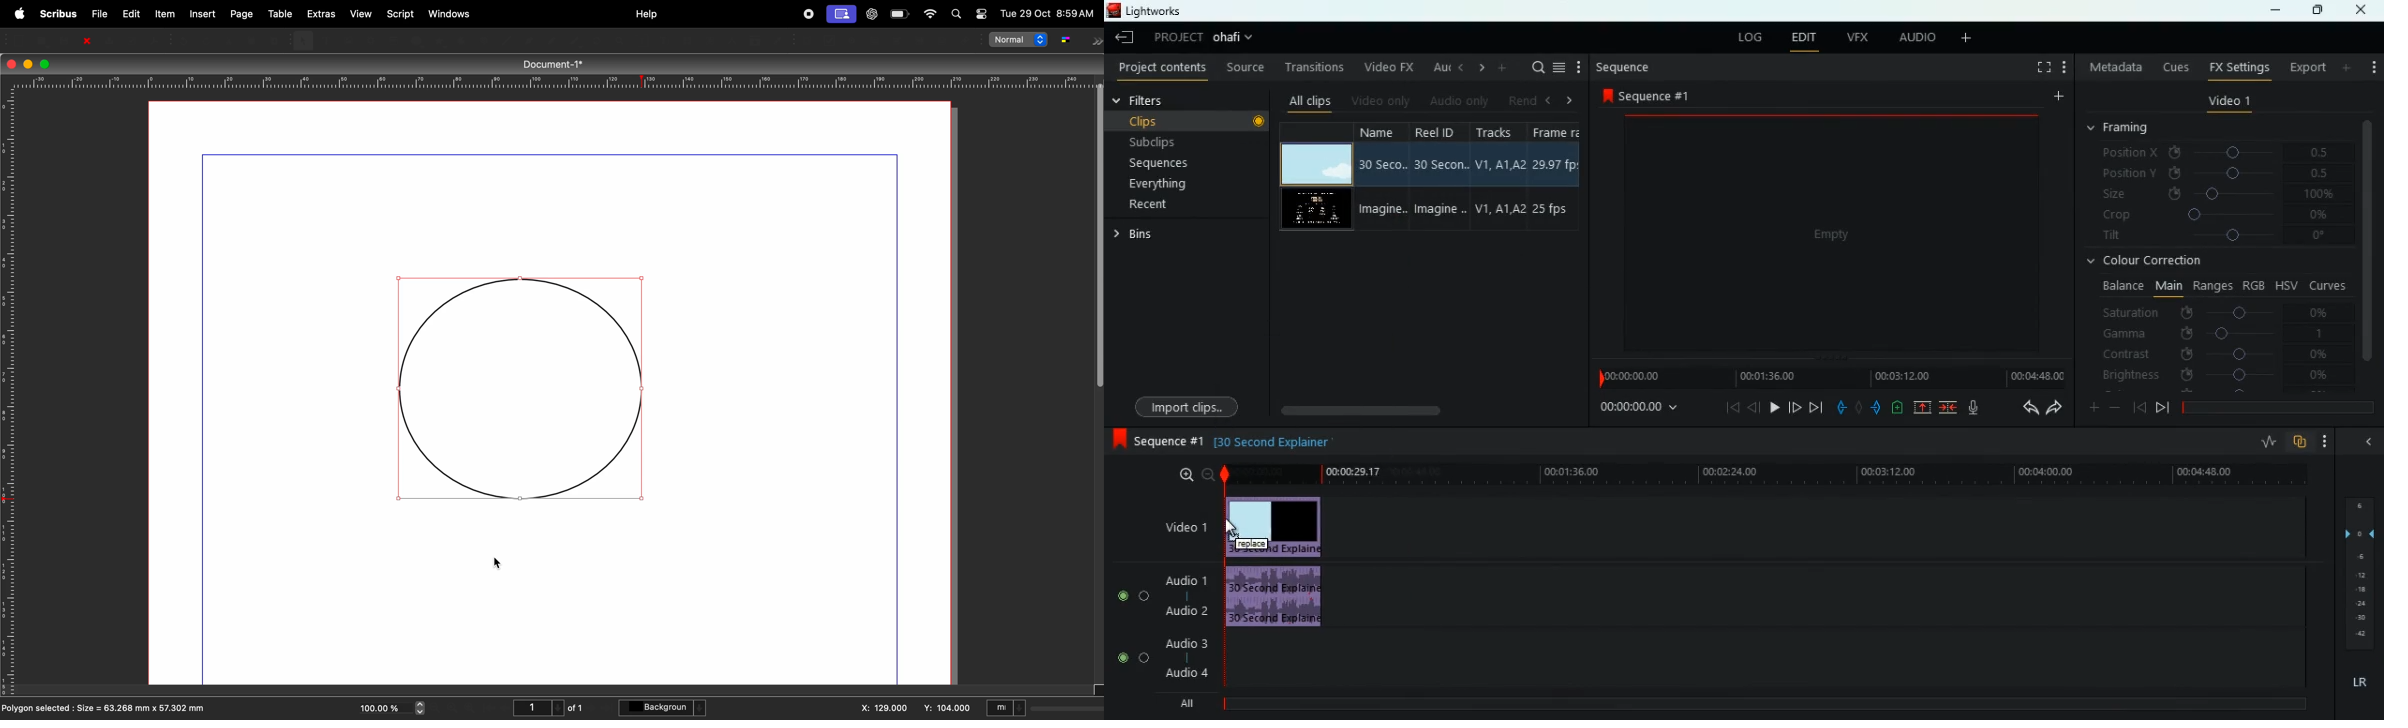  I want to click on audio, so click(1911, 37).